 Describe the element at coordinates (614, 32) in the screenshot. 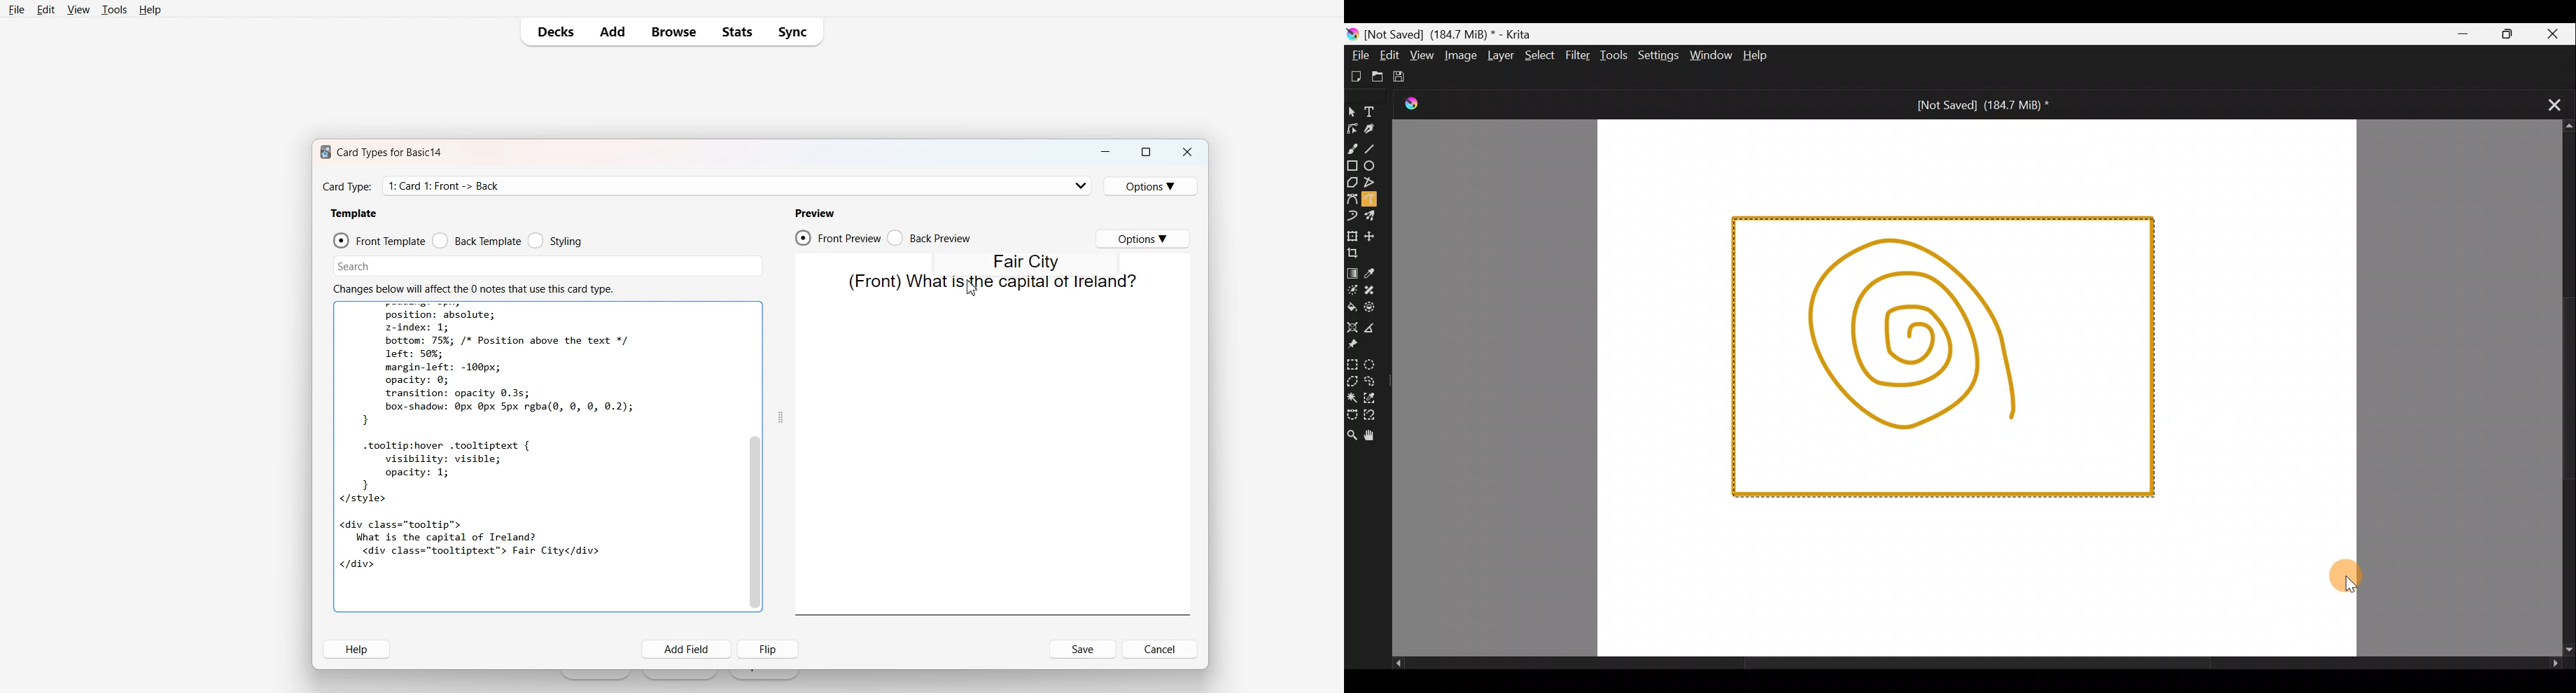

I see `Add` at that location.